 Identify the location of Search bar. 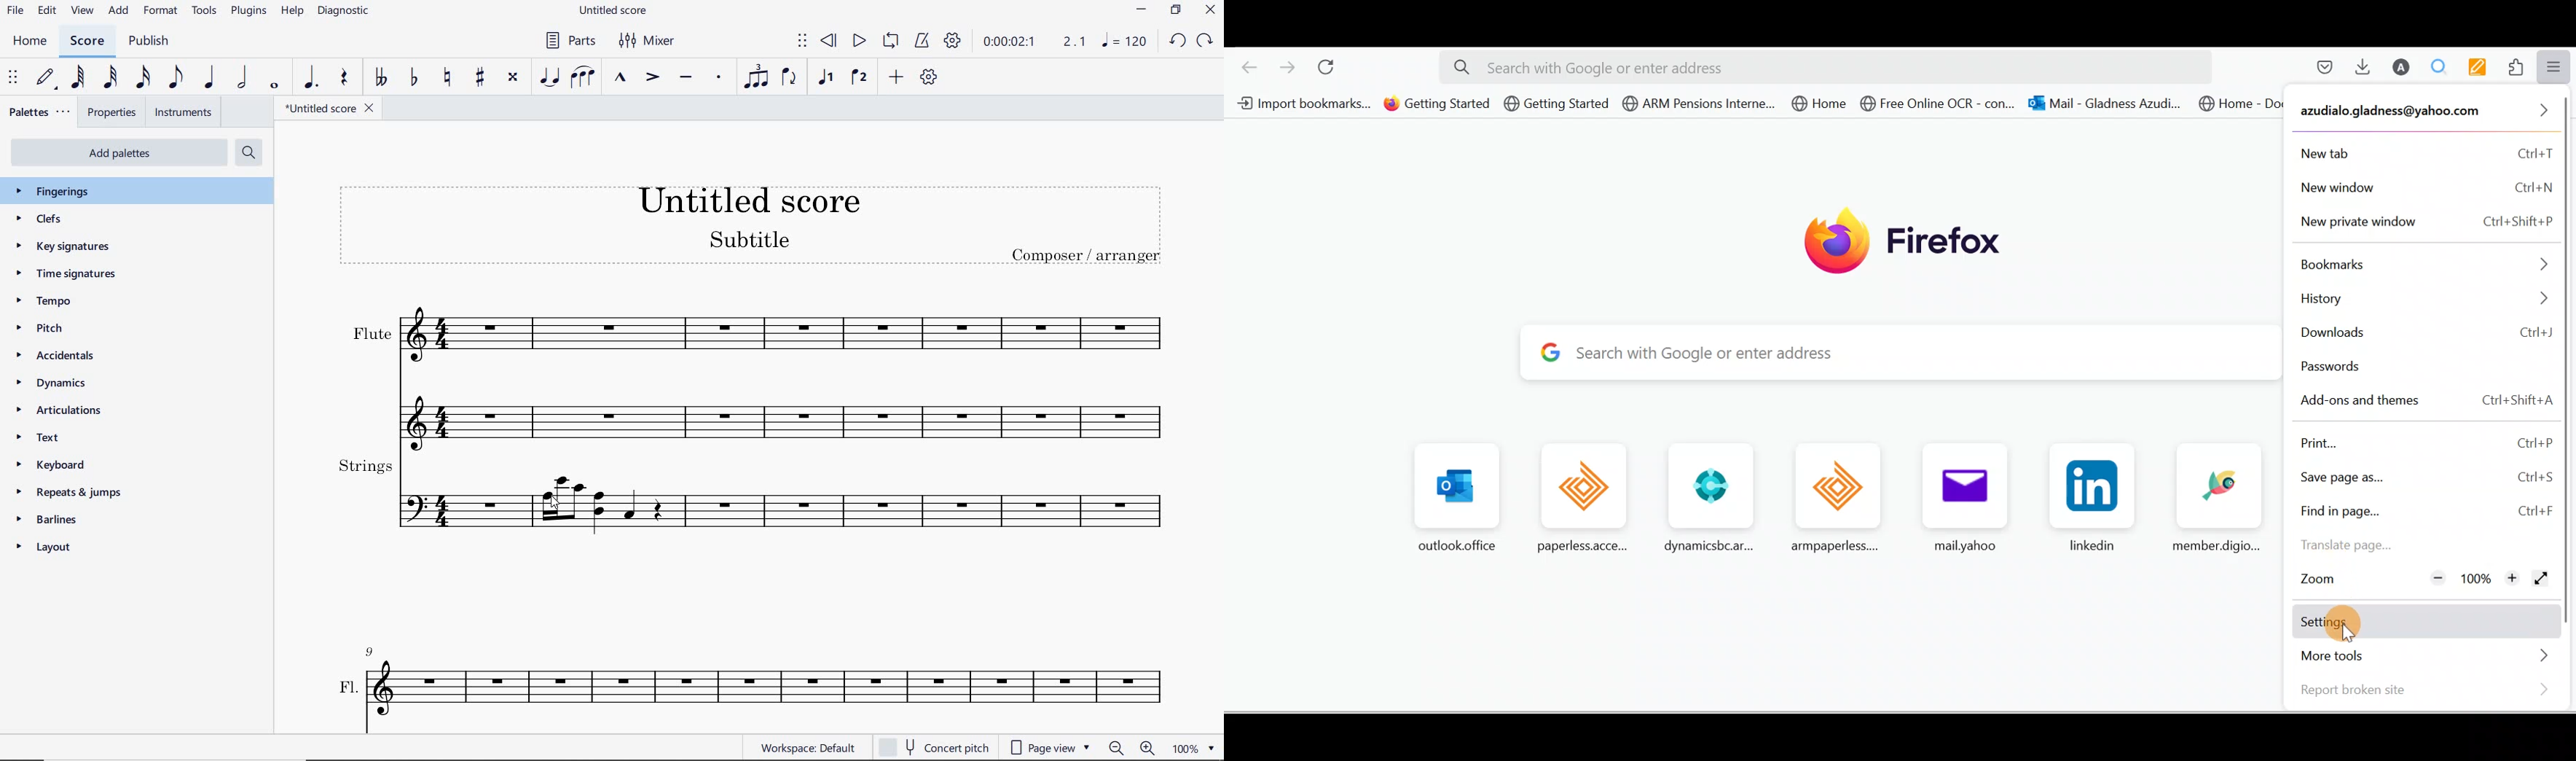
(1899, 354).